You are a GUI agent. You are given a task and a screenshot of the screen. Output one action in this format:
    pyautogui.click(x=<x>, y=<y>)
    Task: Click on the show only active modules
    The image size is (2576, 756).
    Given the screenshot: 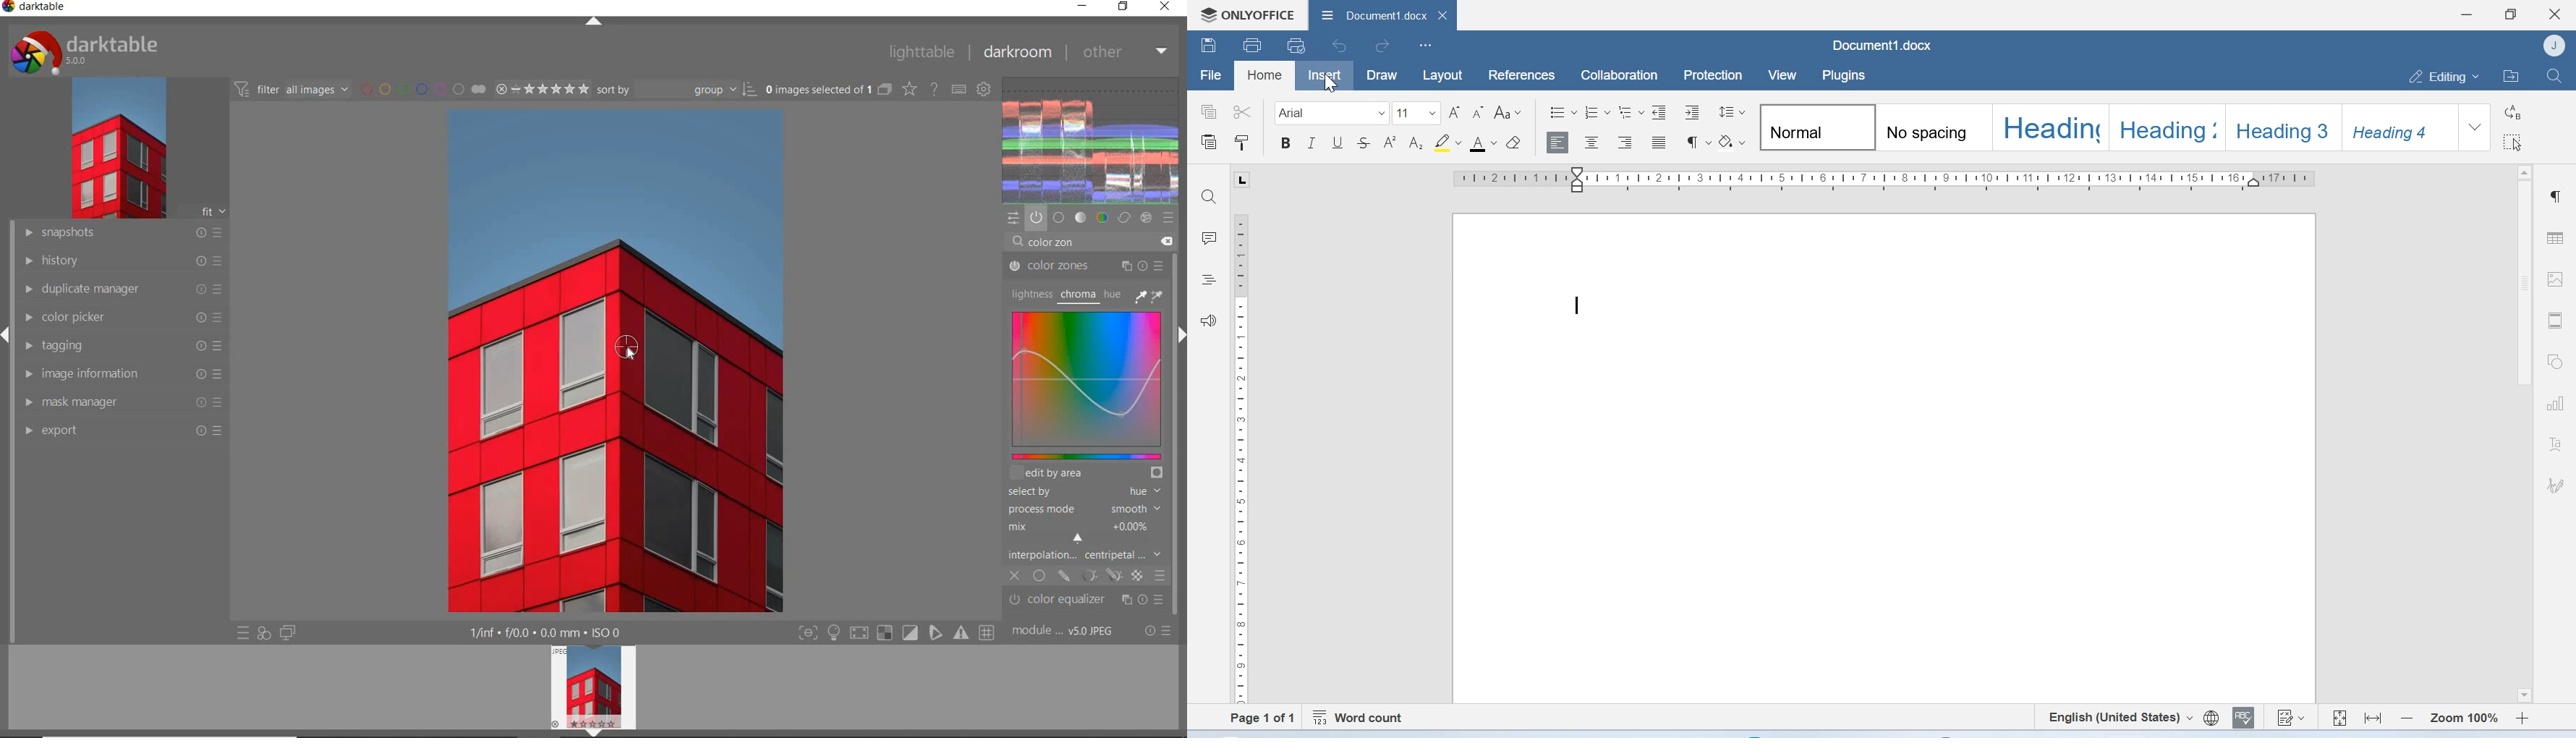 What is the action you would take?
    pyautogui.click(x=1036, y=217)
    